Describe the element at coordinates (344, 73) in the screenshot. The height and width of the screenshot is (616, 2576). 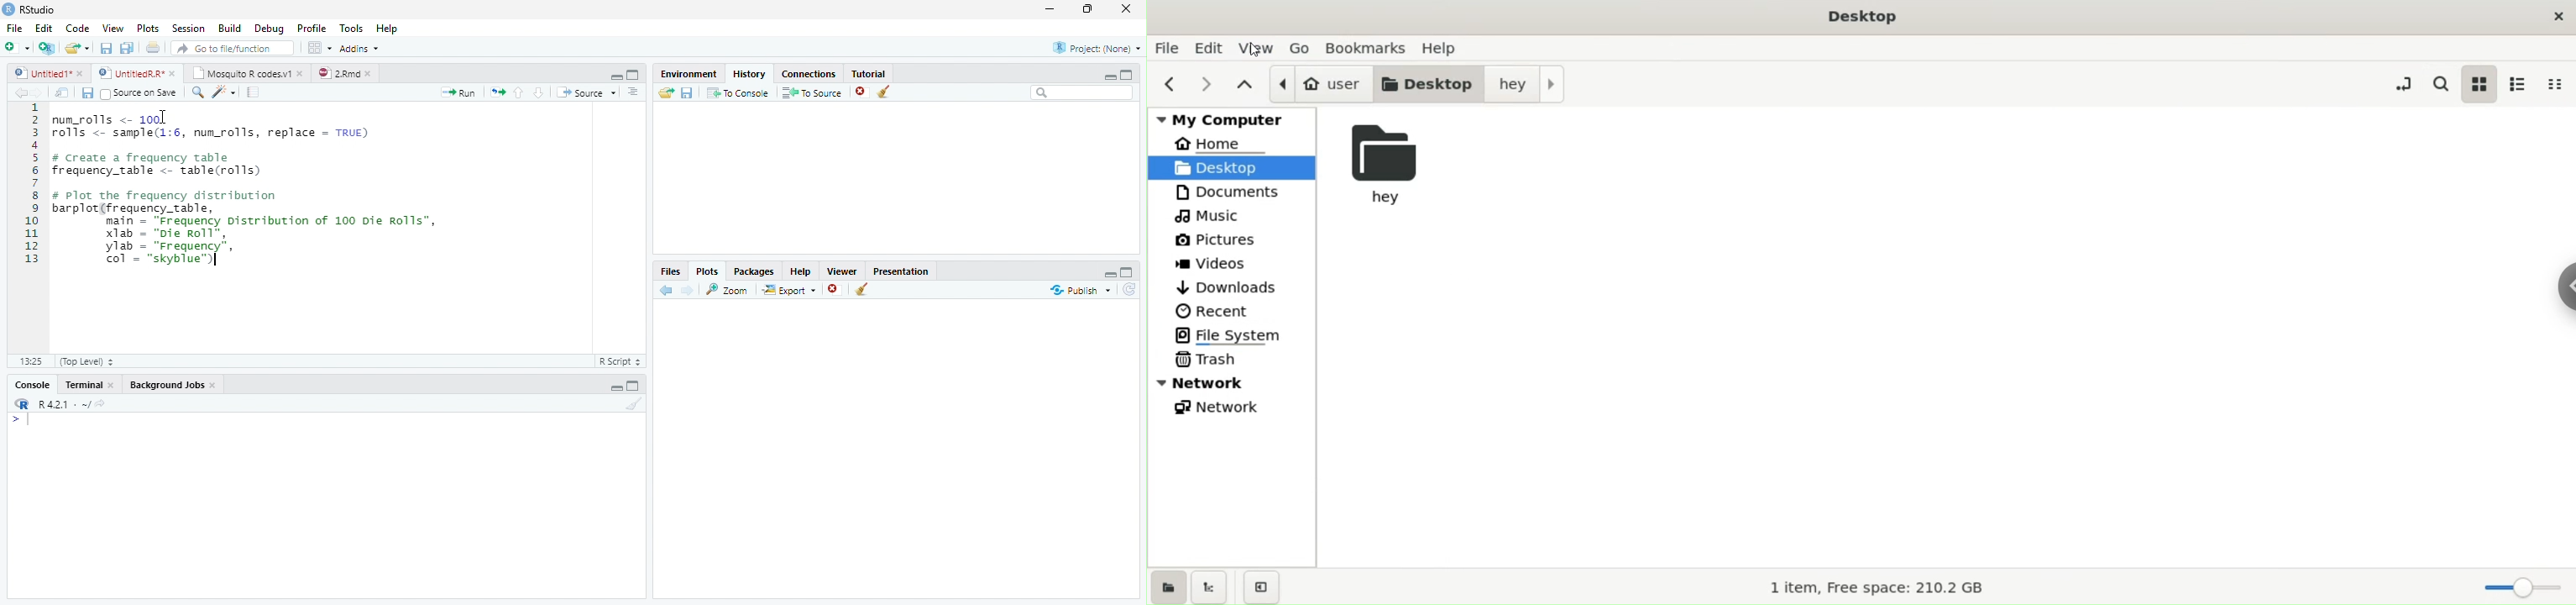
I see `©) 28md` at that location.